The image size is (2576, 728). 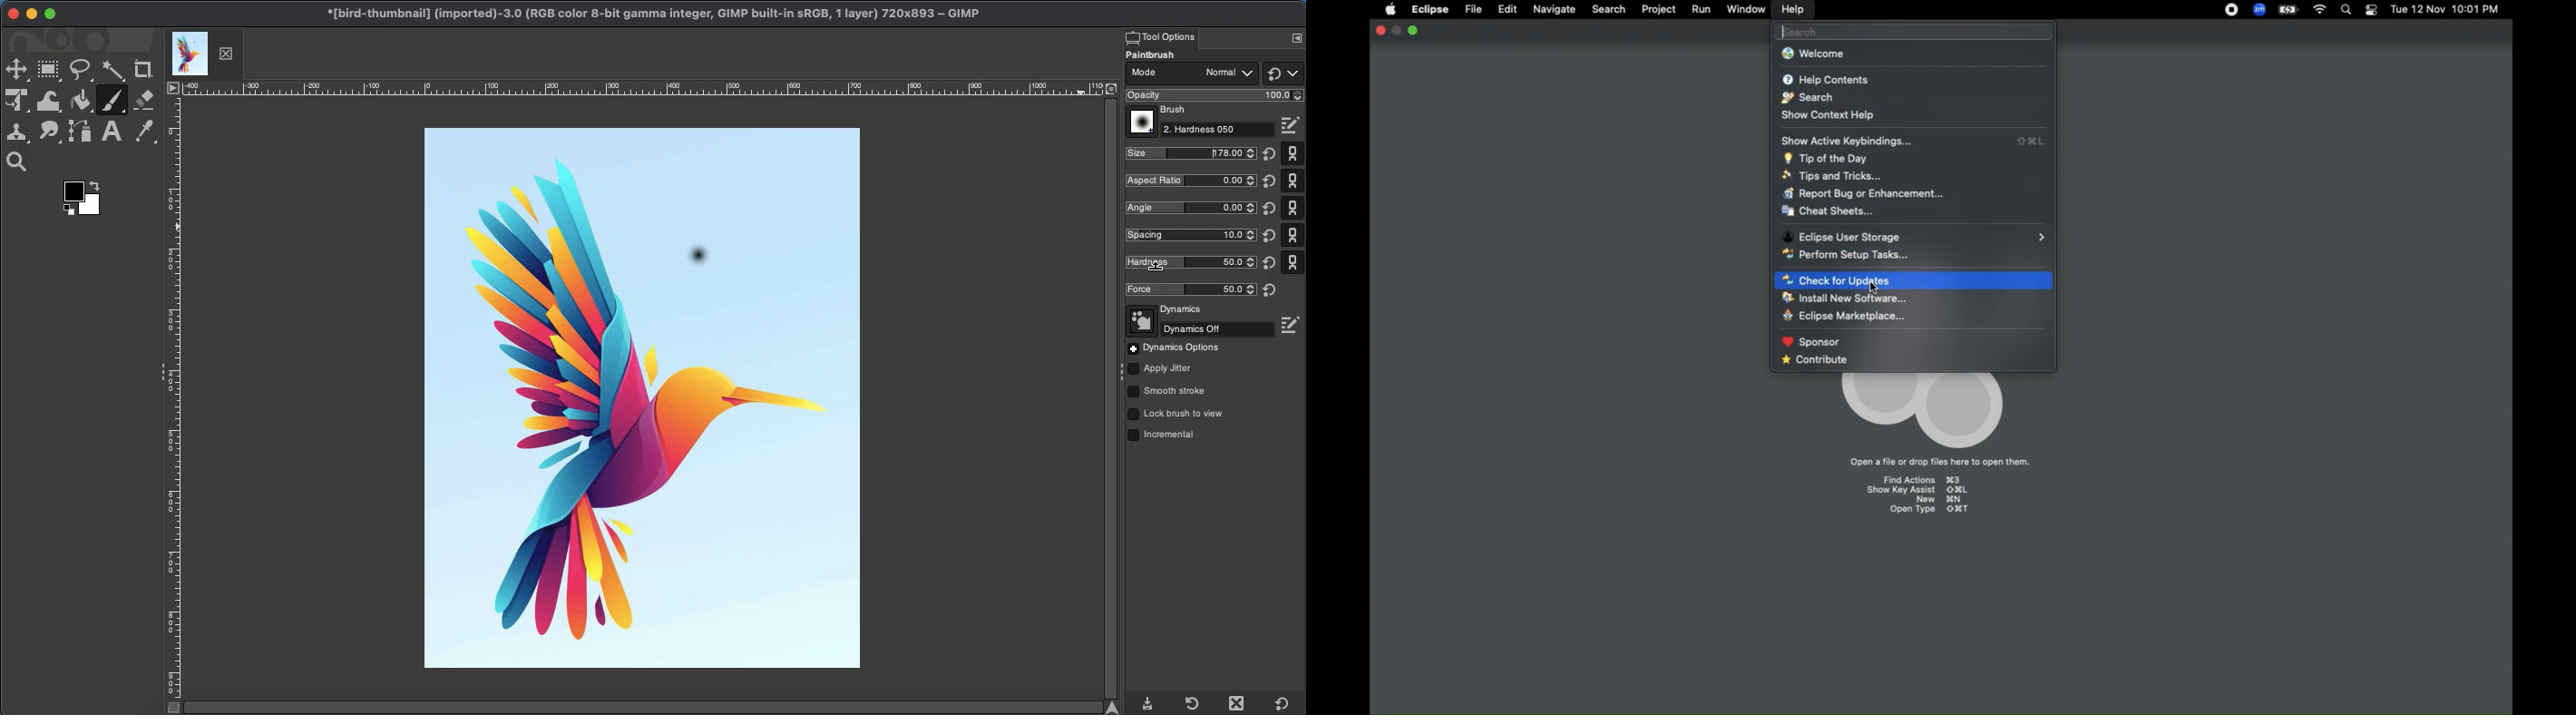 What do you see at coordinates (1283, 73) in the screenshot?
I see `Default` at bounding box center [1283, 73].